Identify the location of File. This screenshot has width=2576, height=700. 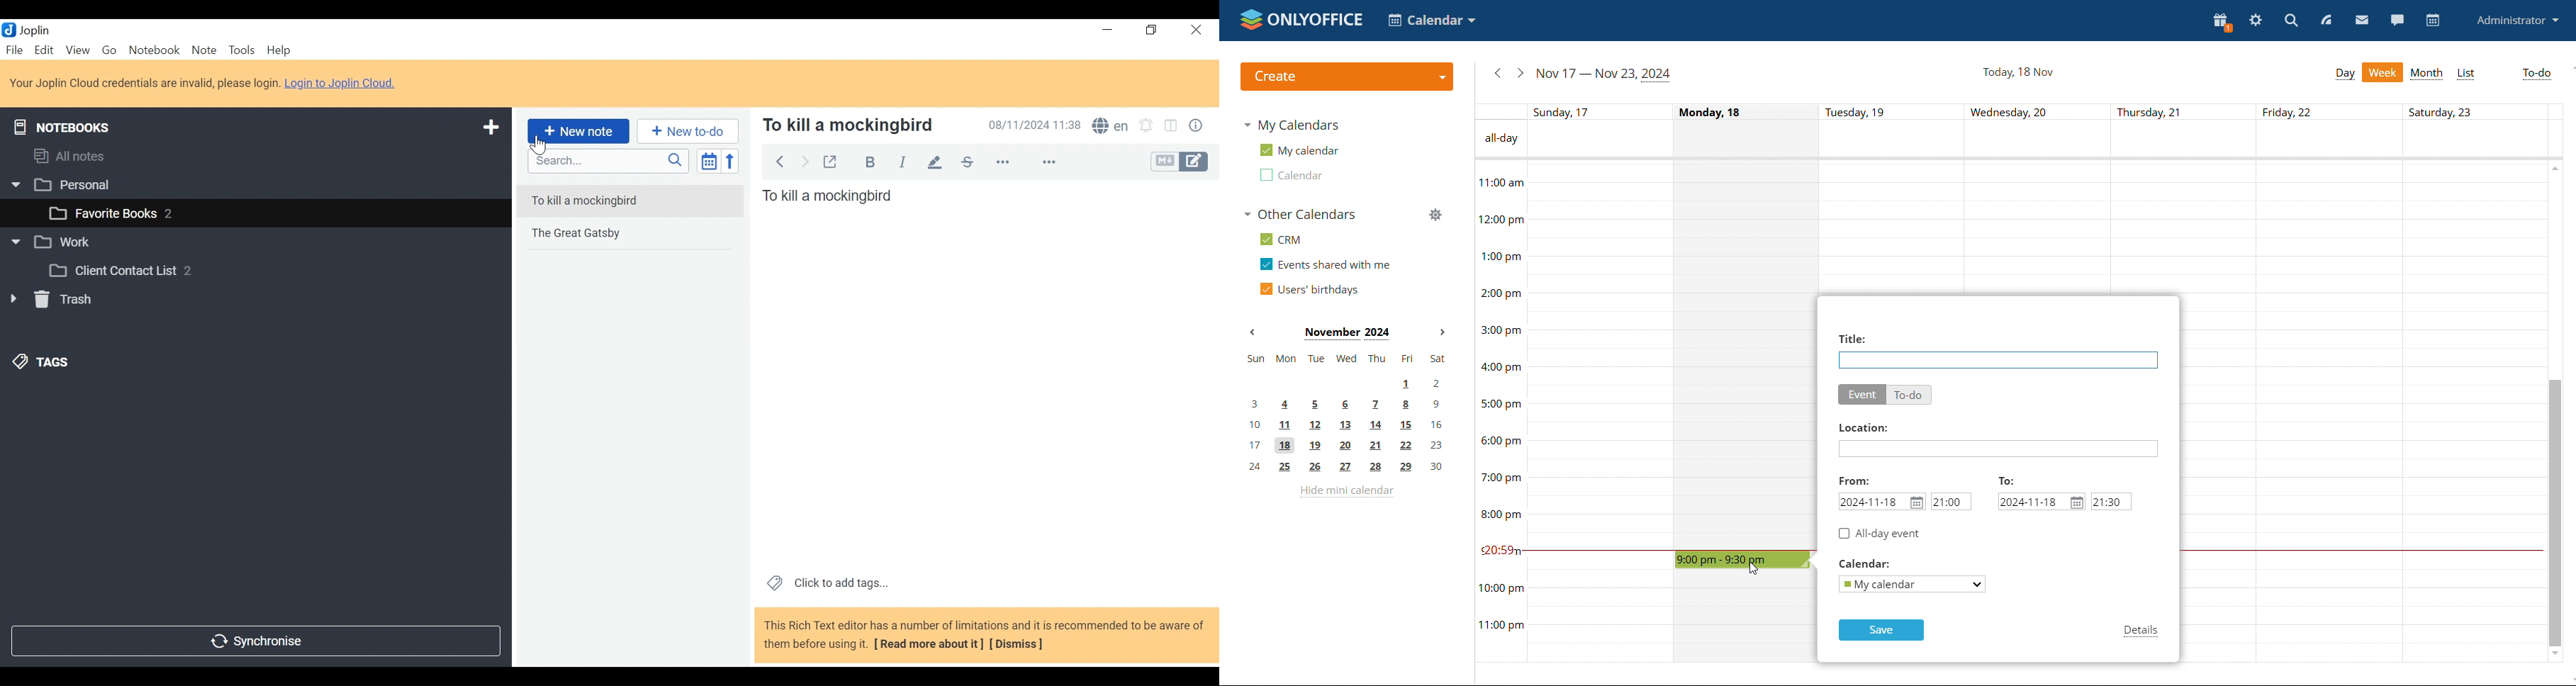
(15, 48).